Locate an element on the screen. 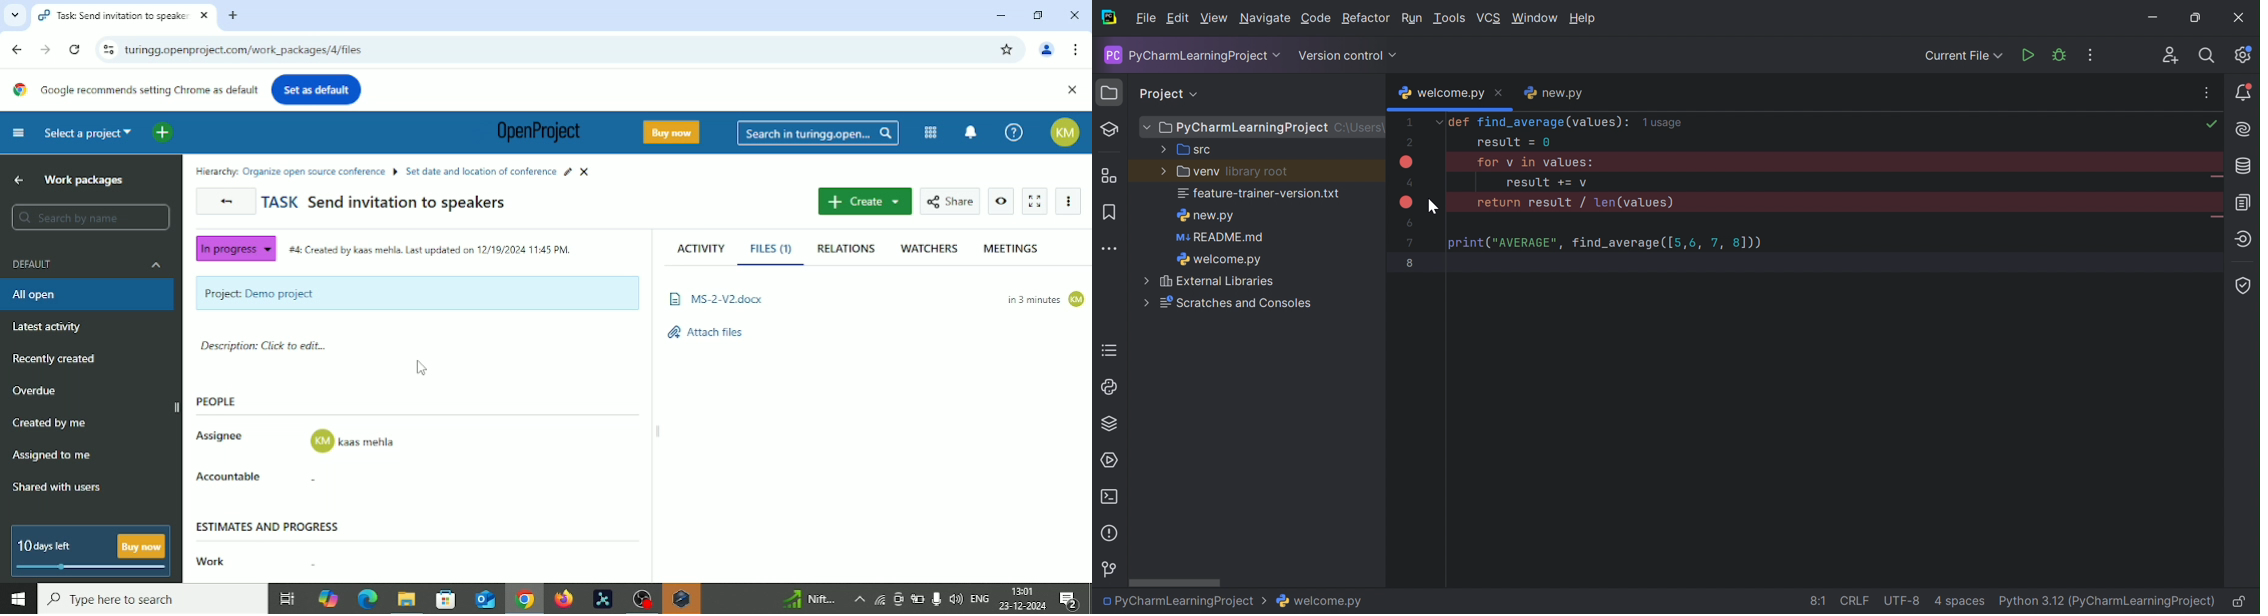  Navigate is located at coordinates (1265, 18).